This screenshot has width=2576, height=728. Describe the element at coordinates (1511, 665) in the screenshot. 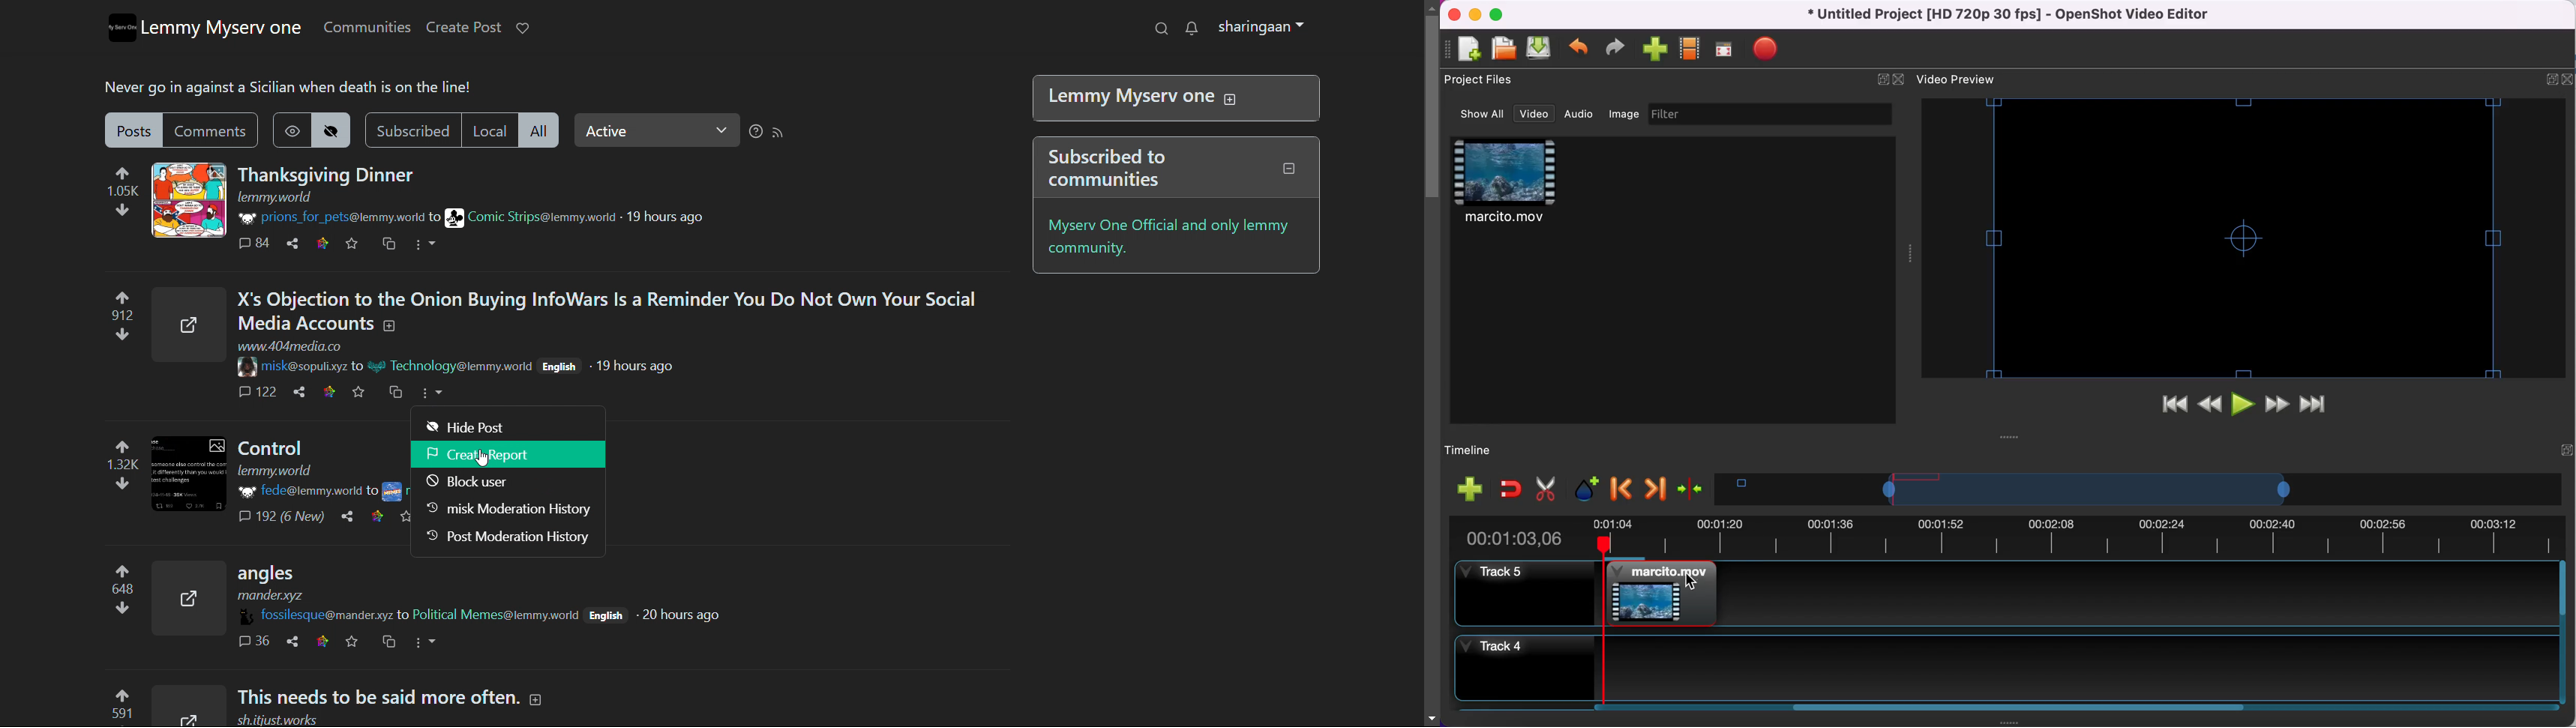

I see `track 4` at that location.